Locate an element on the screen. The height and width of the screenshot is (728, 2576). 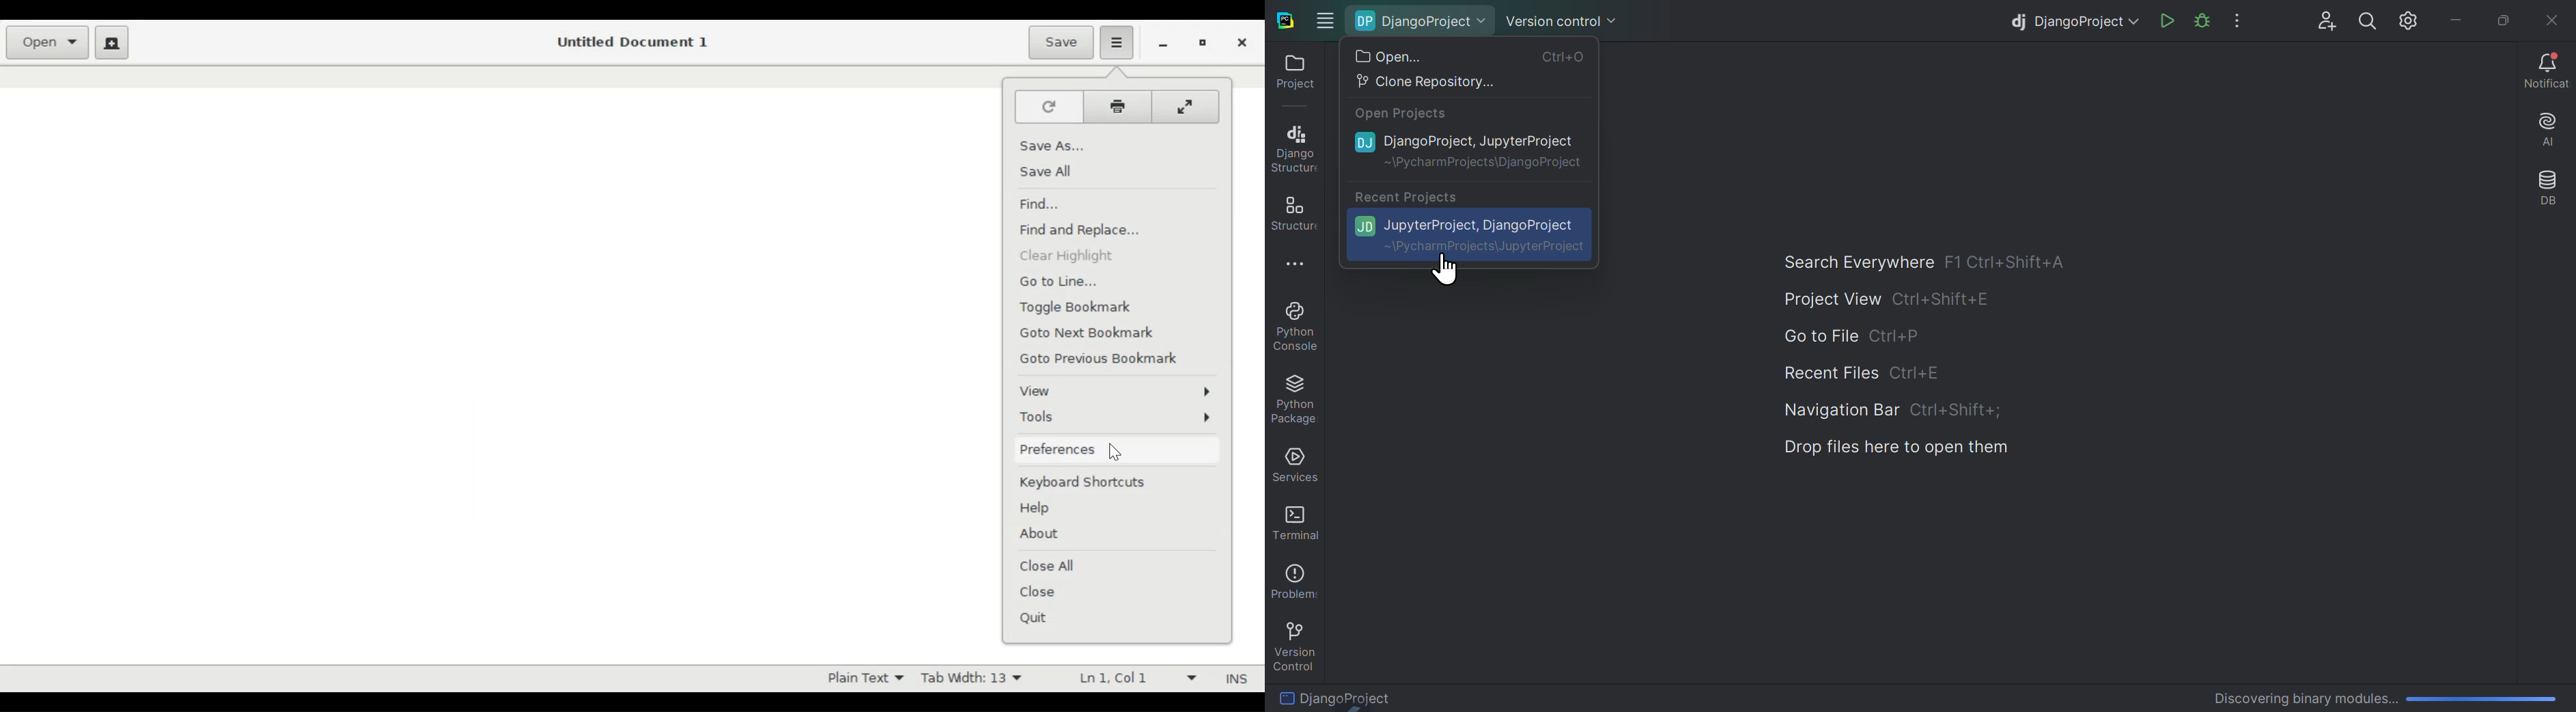
minimize is located at coordinates (1164, 43).